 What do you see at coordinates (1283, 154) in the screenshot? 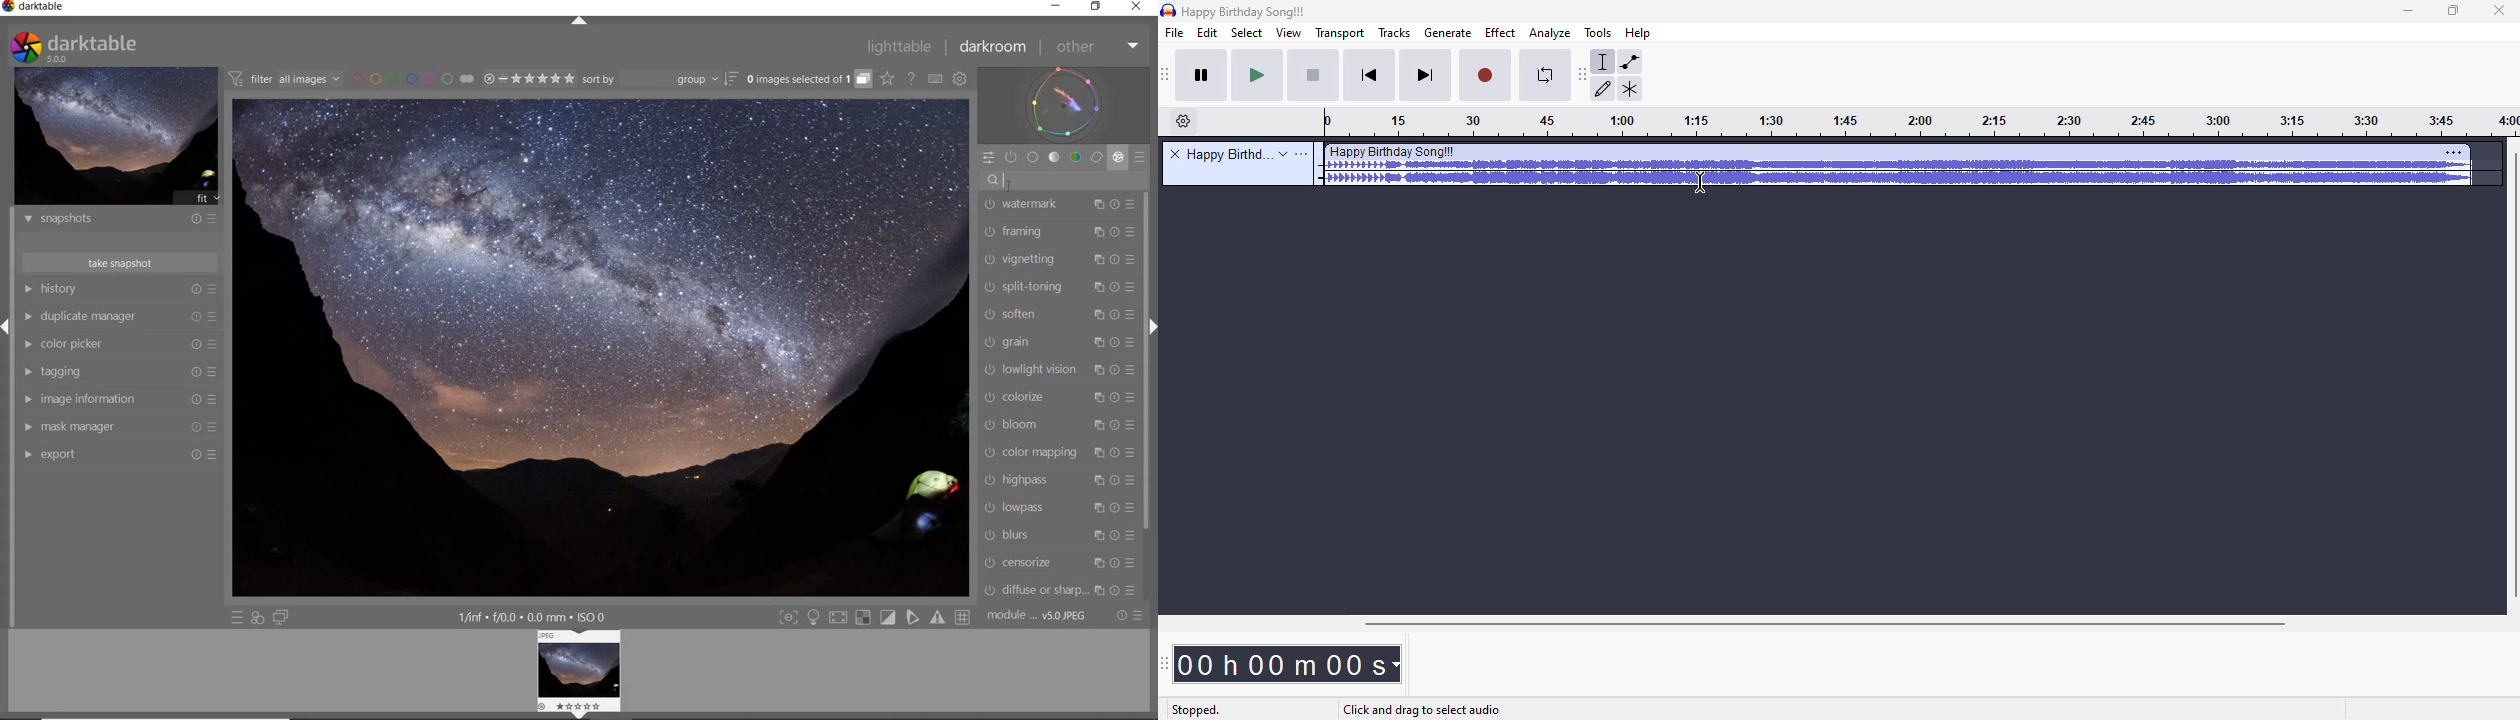
I see `expand` at bounding box center [1283, 154].